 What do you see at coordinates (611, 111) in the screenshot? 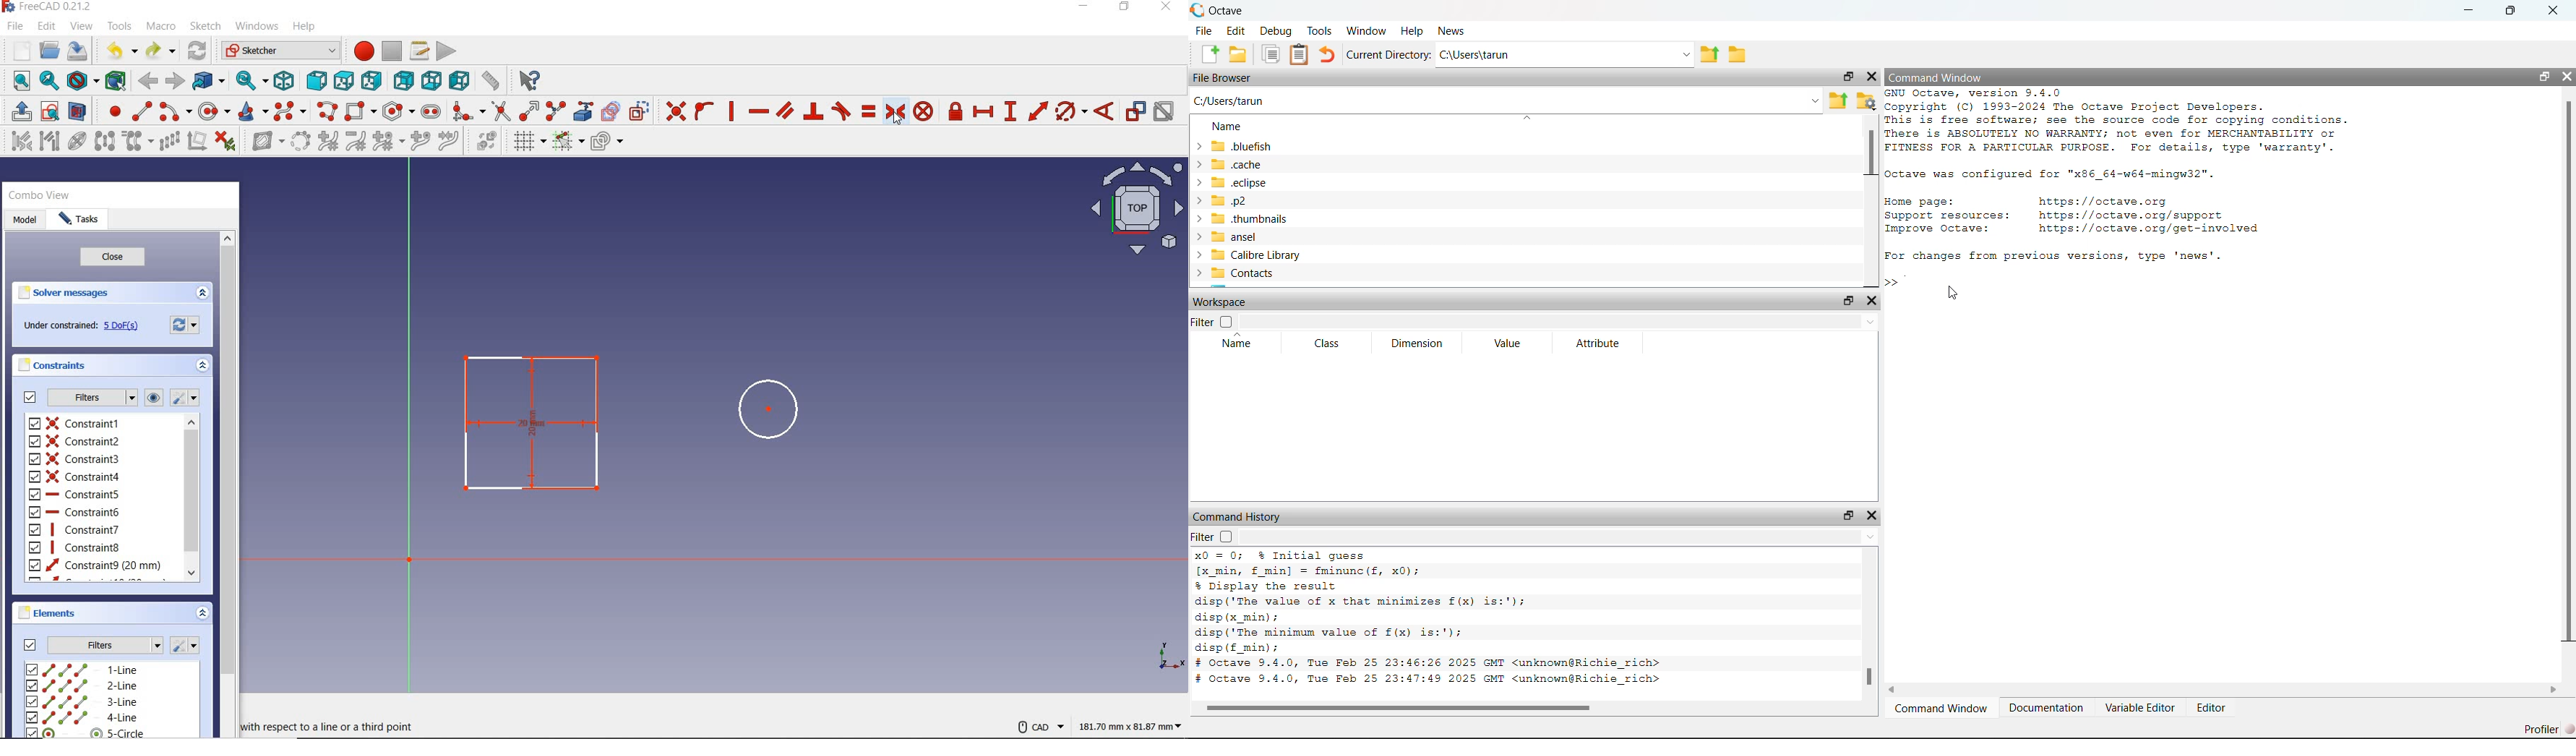
I see `create carbon copy` at bounding box center [611, 111].